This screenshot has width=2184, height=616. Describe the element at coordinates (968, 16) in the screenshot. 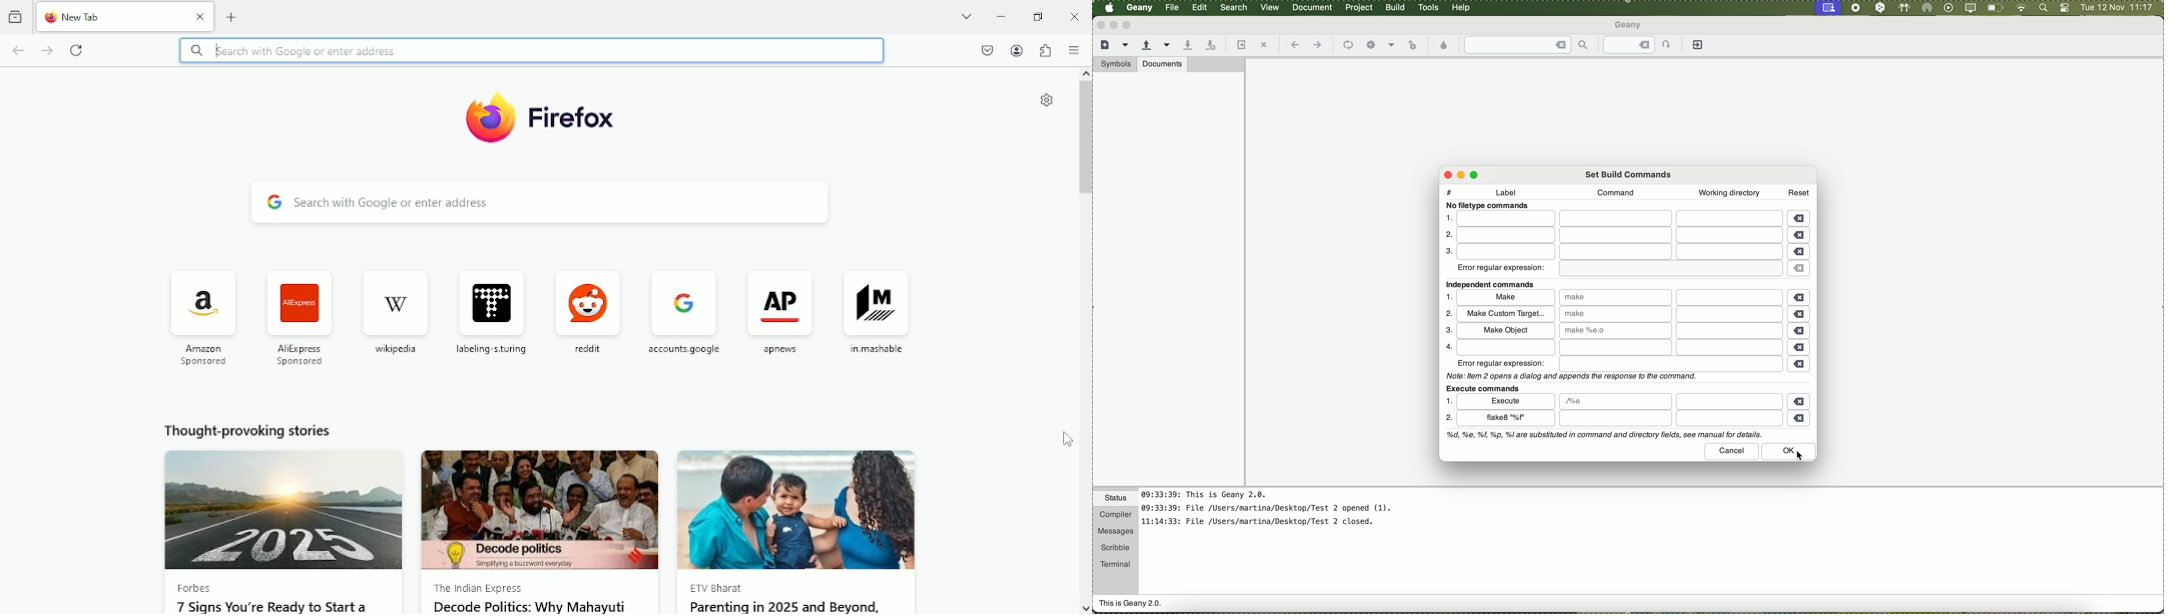

I see `list all tabs` at that location.